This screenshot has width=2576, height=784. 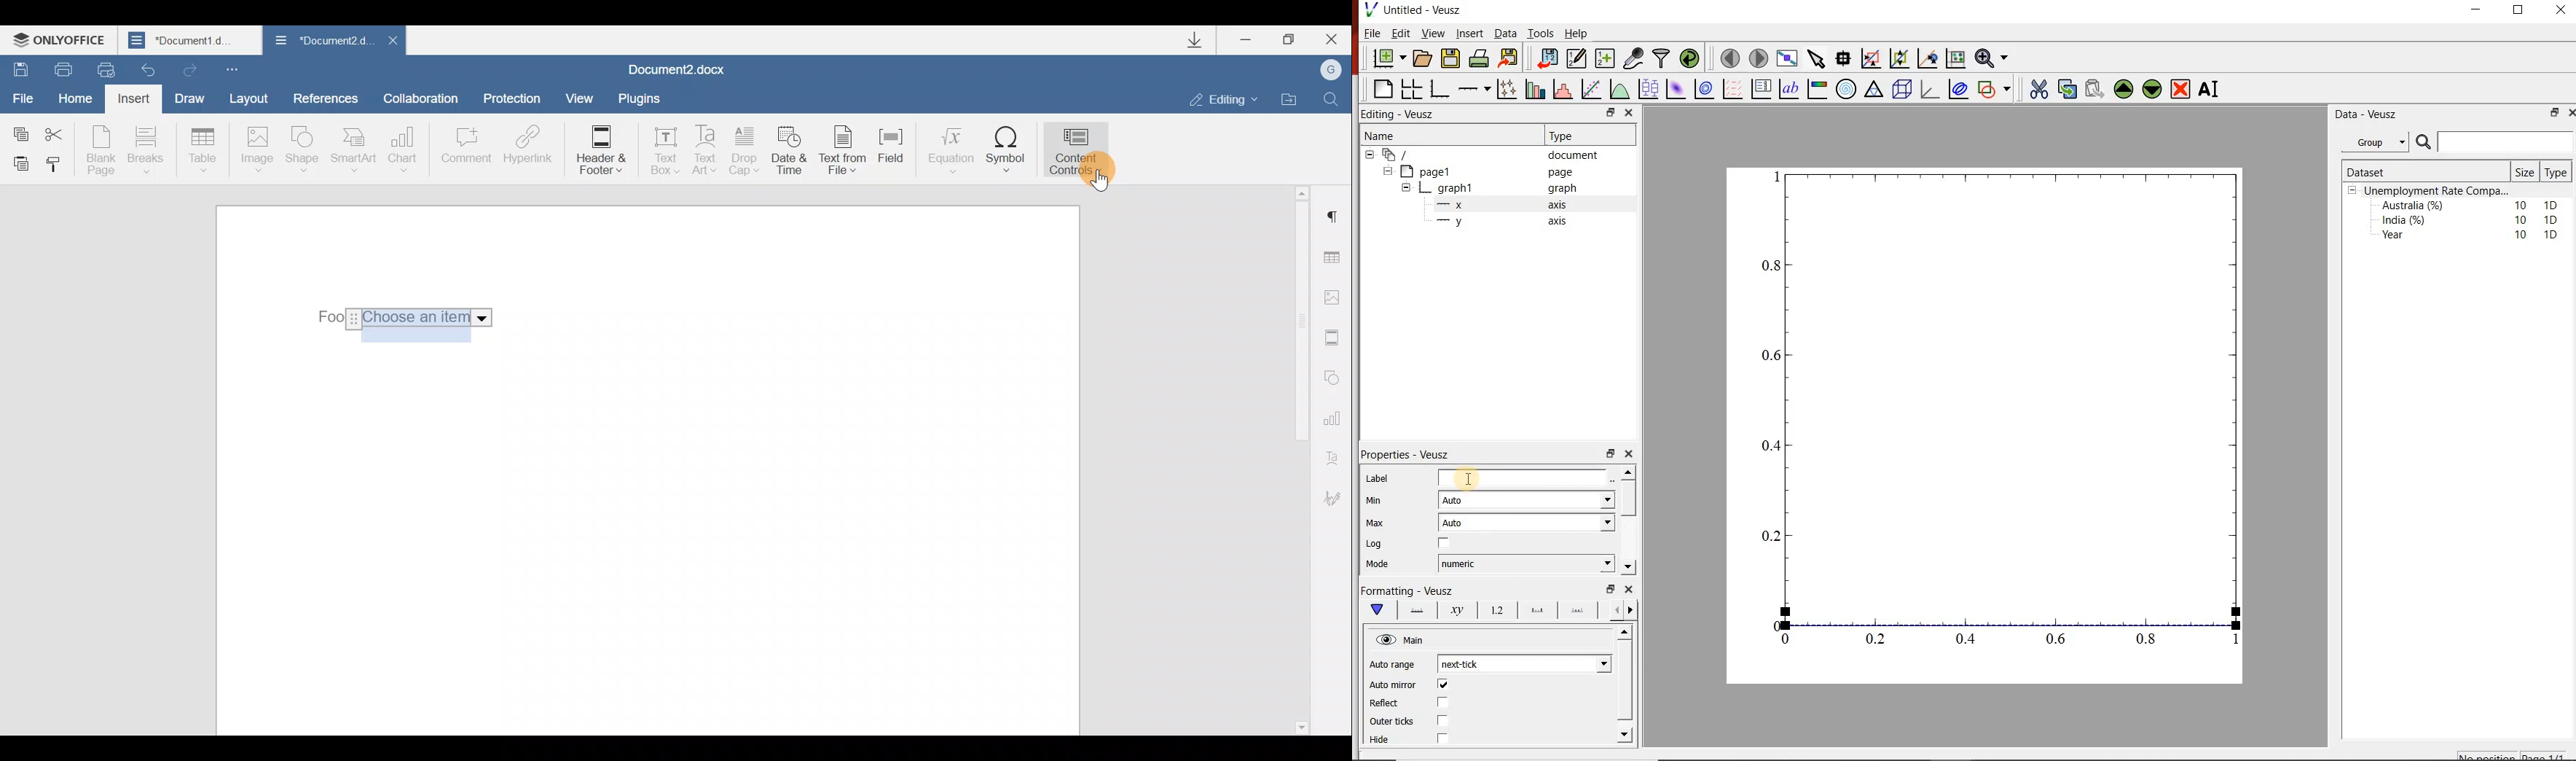 What do you see at coordinates (2480, 13) in the screenshot?
I see `minimise` at bounding box center [2480, 13].